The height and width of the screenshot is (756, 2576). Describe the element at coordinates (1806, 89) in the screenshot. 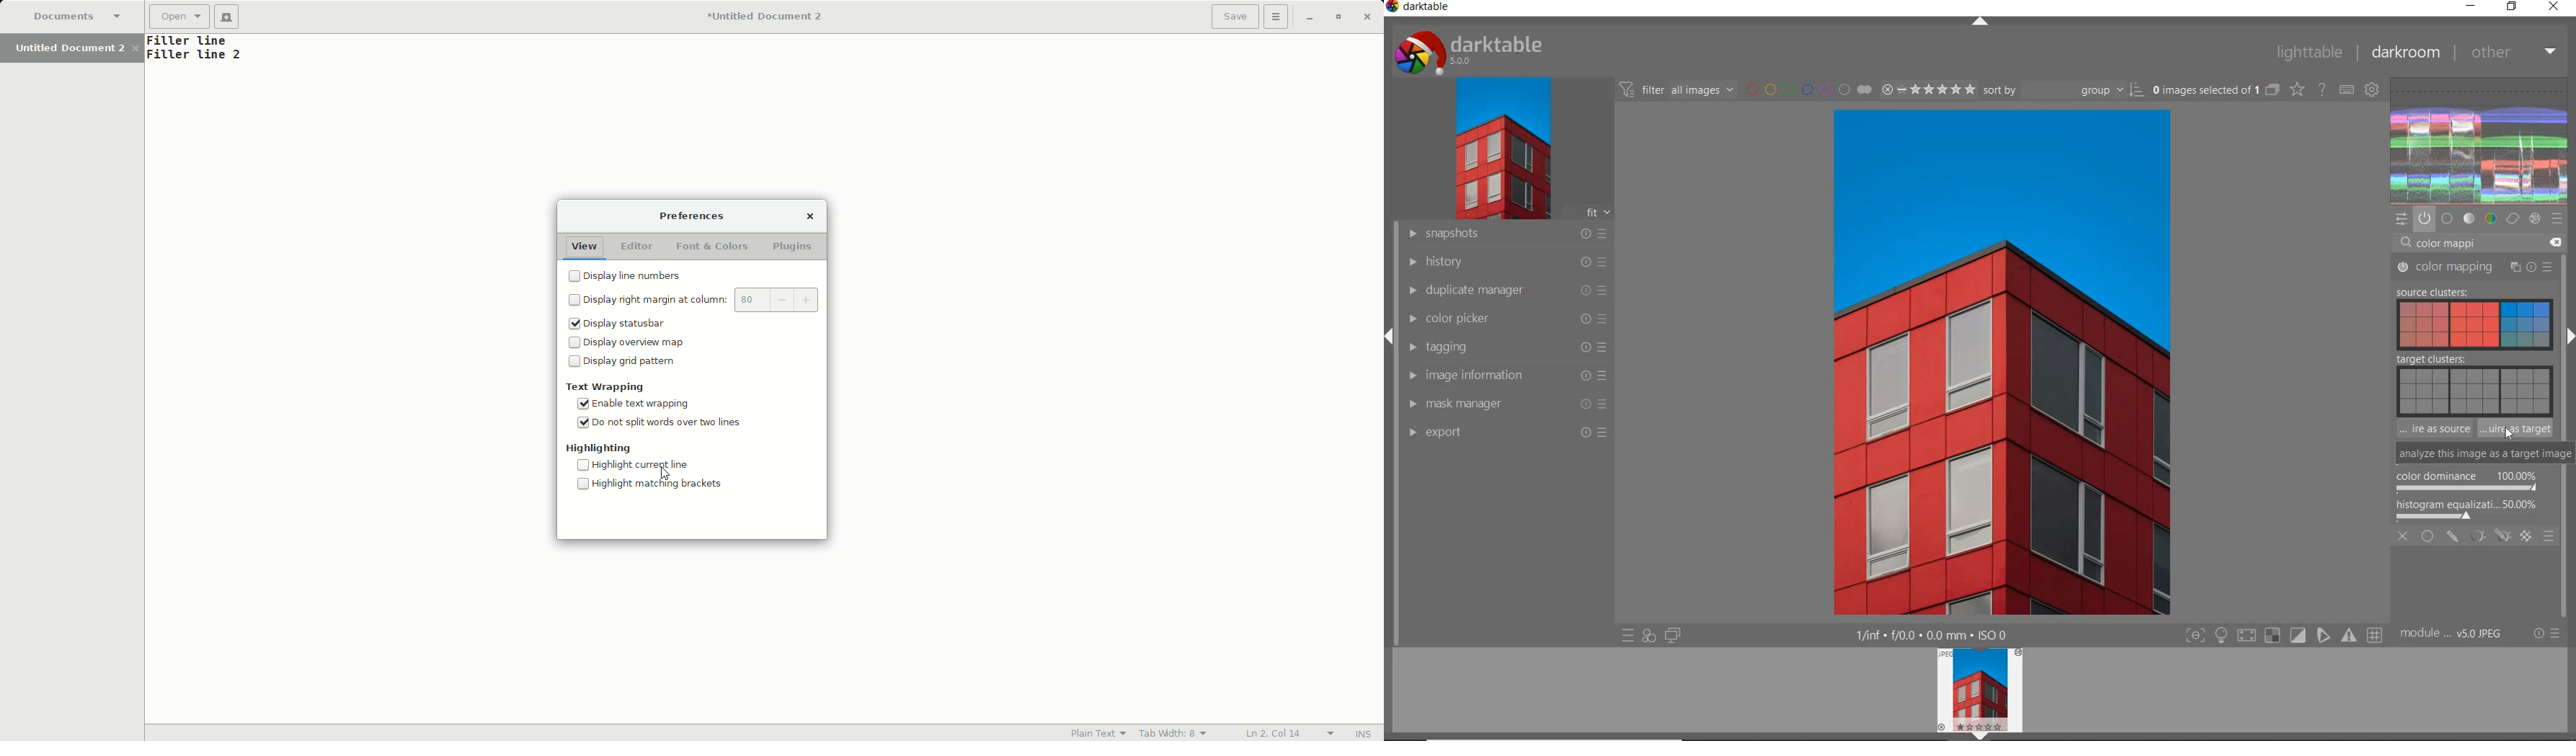

I see `filter by image color label` at that location.